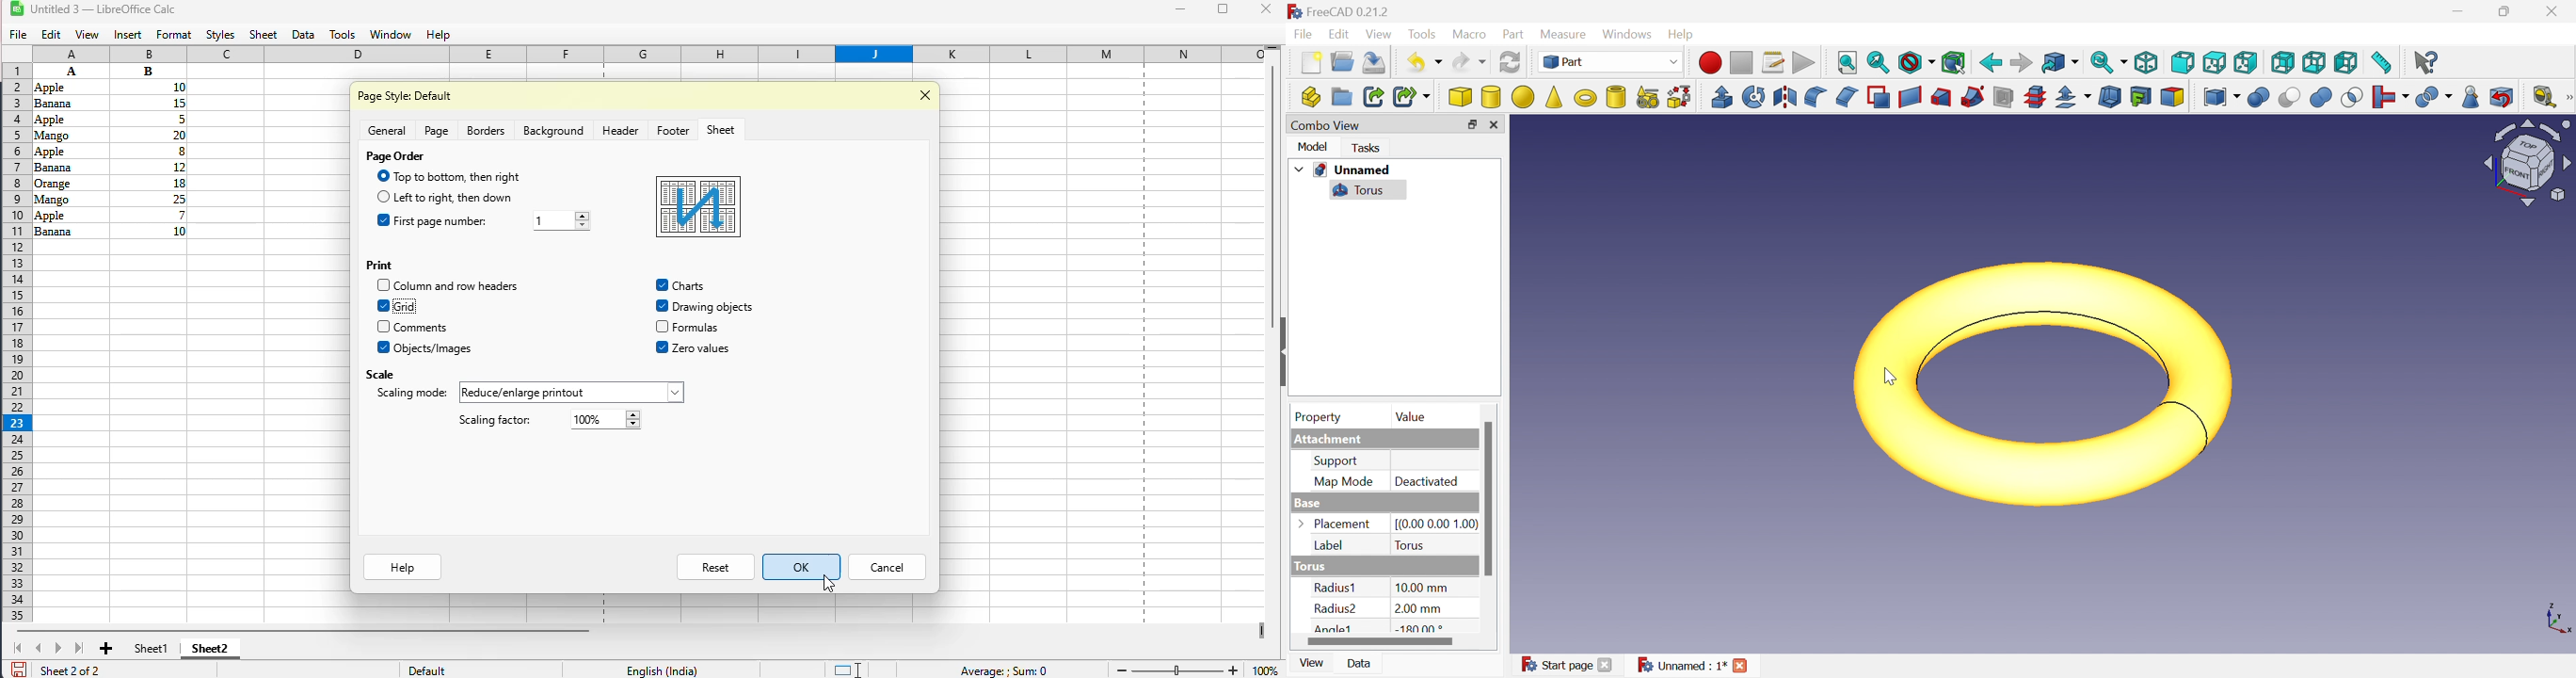  Describe the element at coordinates (1845, 98) in the screenshot. I see `Chamfer` at that location.